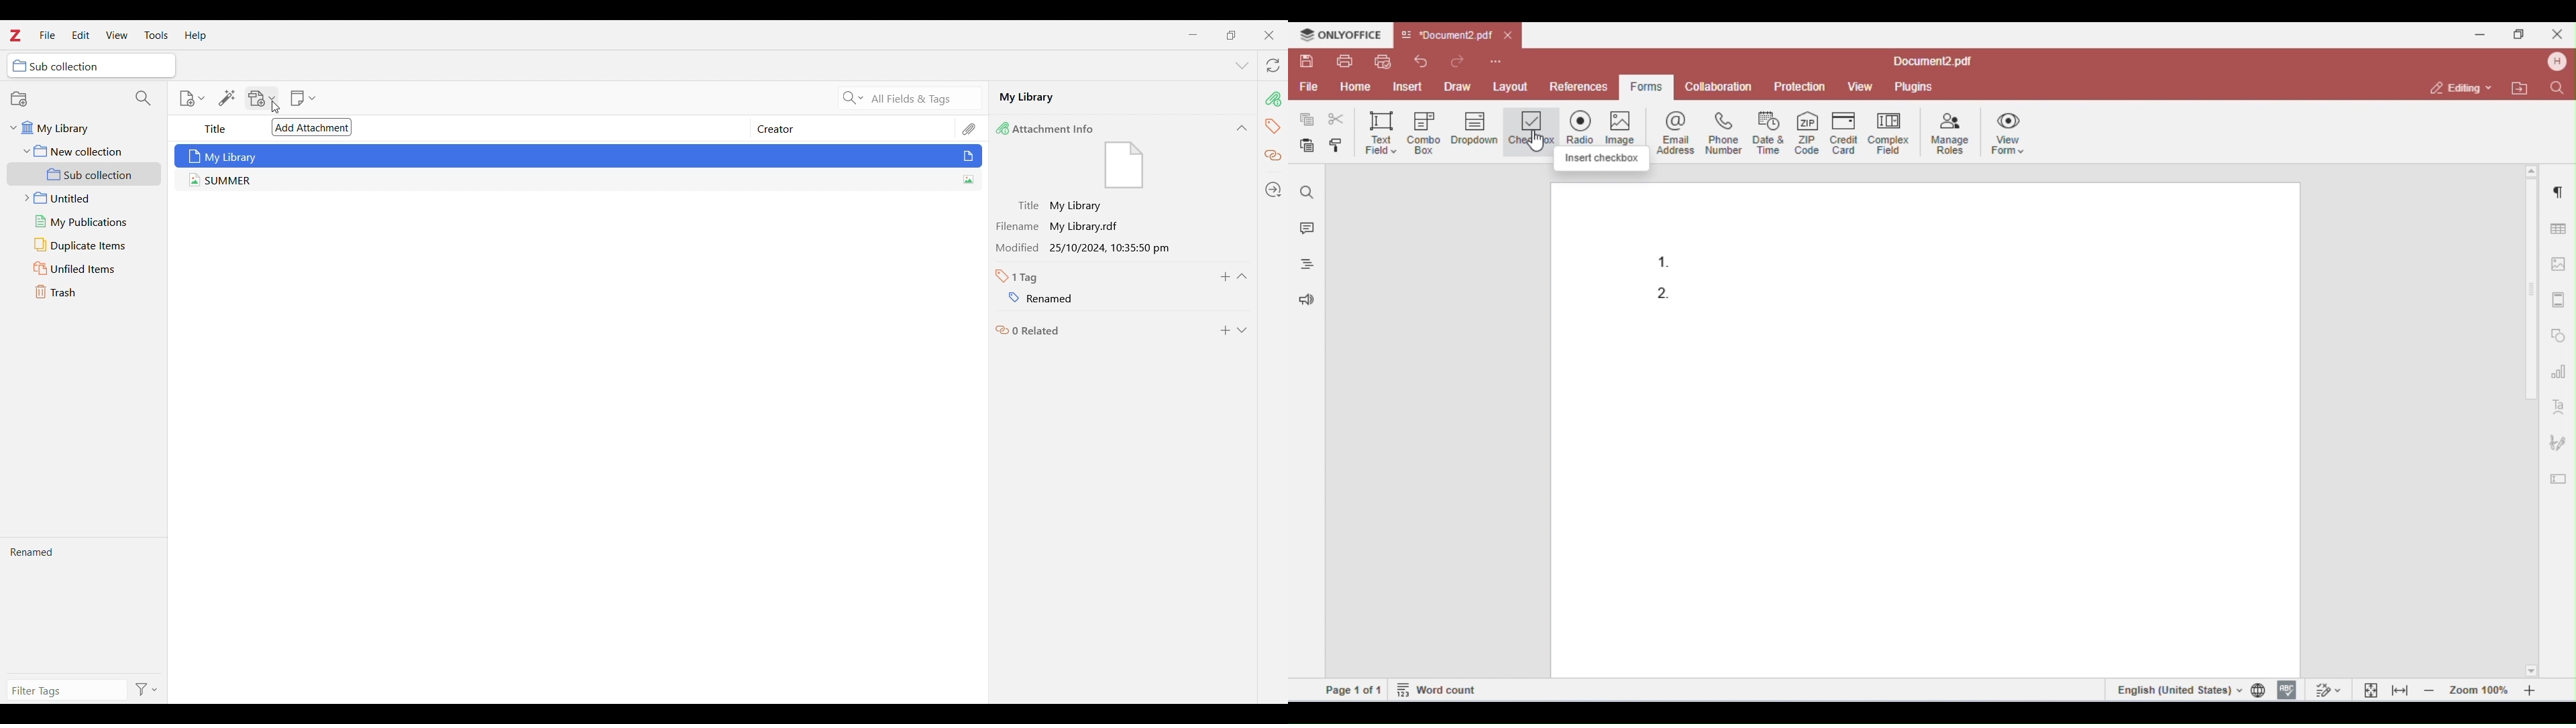 The image size is (2576, 728). Describe the element at coordinates (312, 127) in the screenshot. I see `Add Attachment` at that location.